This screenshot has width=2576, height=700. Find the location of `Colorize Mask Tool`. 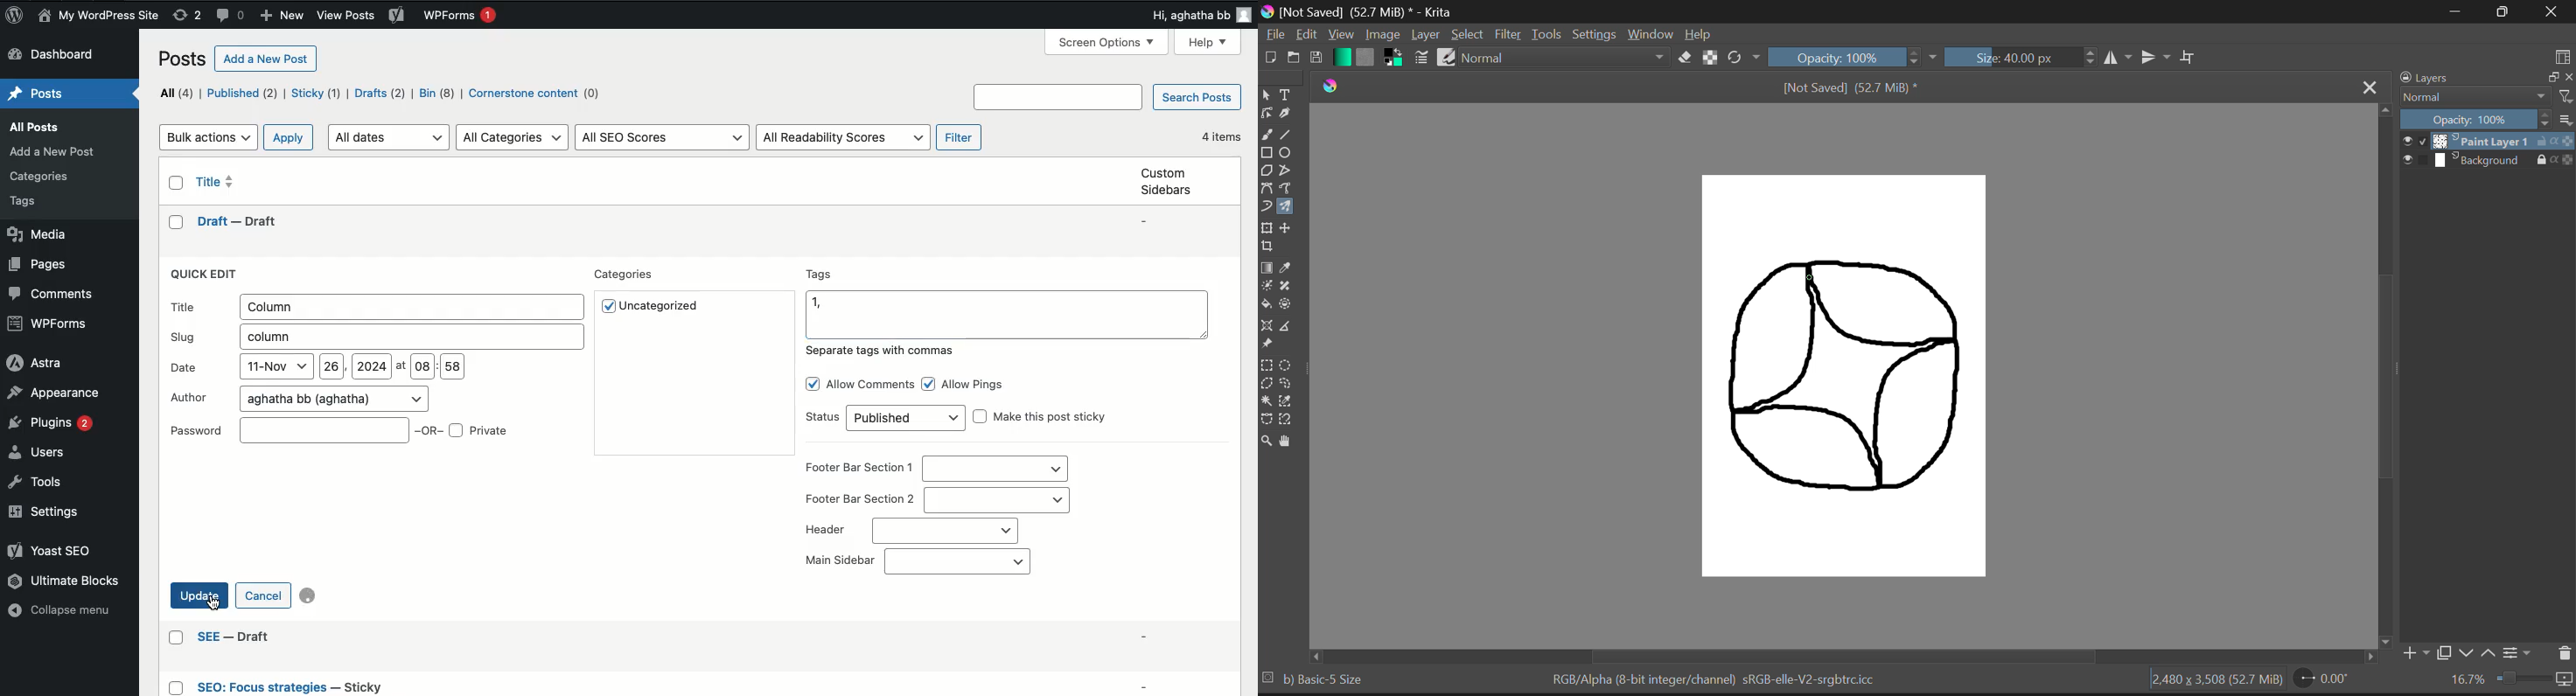

Colorize Mask Tool is located at coordinates (1266, 288).